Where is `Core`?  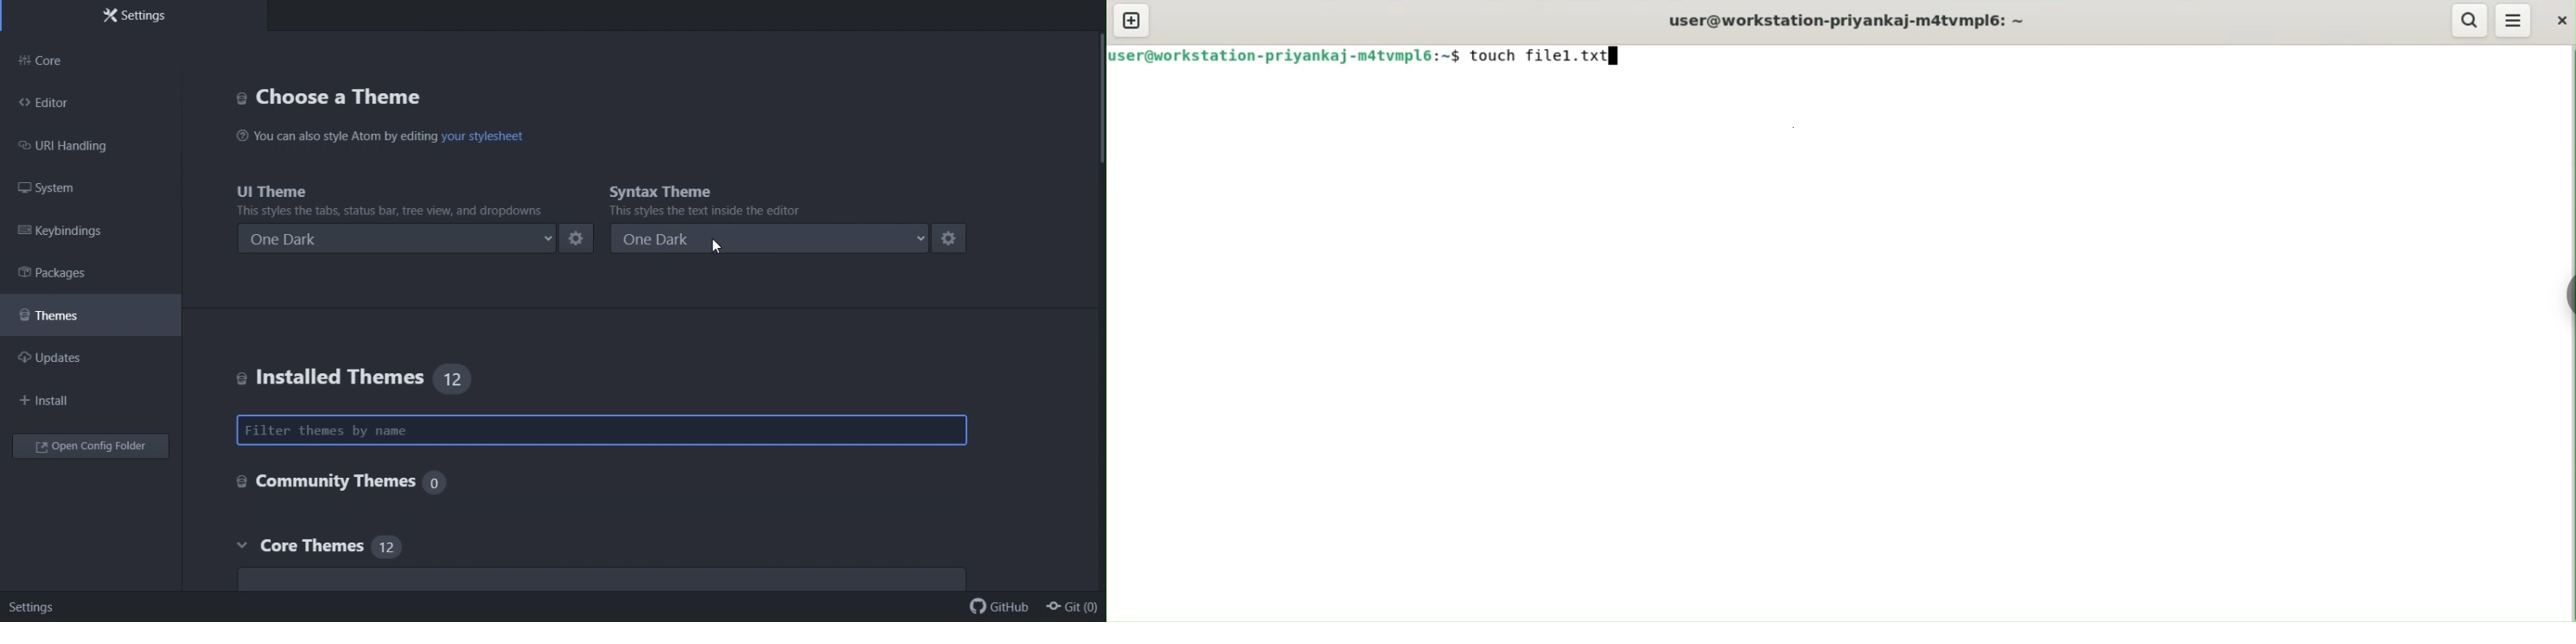 Core is located at coordinates (61, 60).